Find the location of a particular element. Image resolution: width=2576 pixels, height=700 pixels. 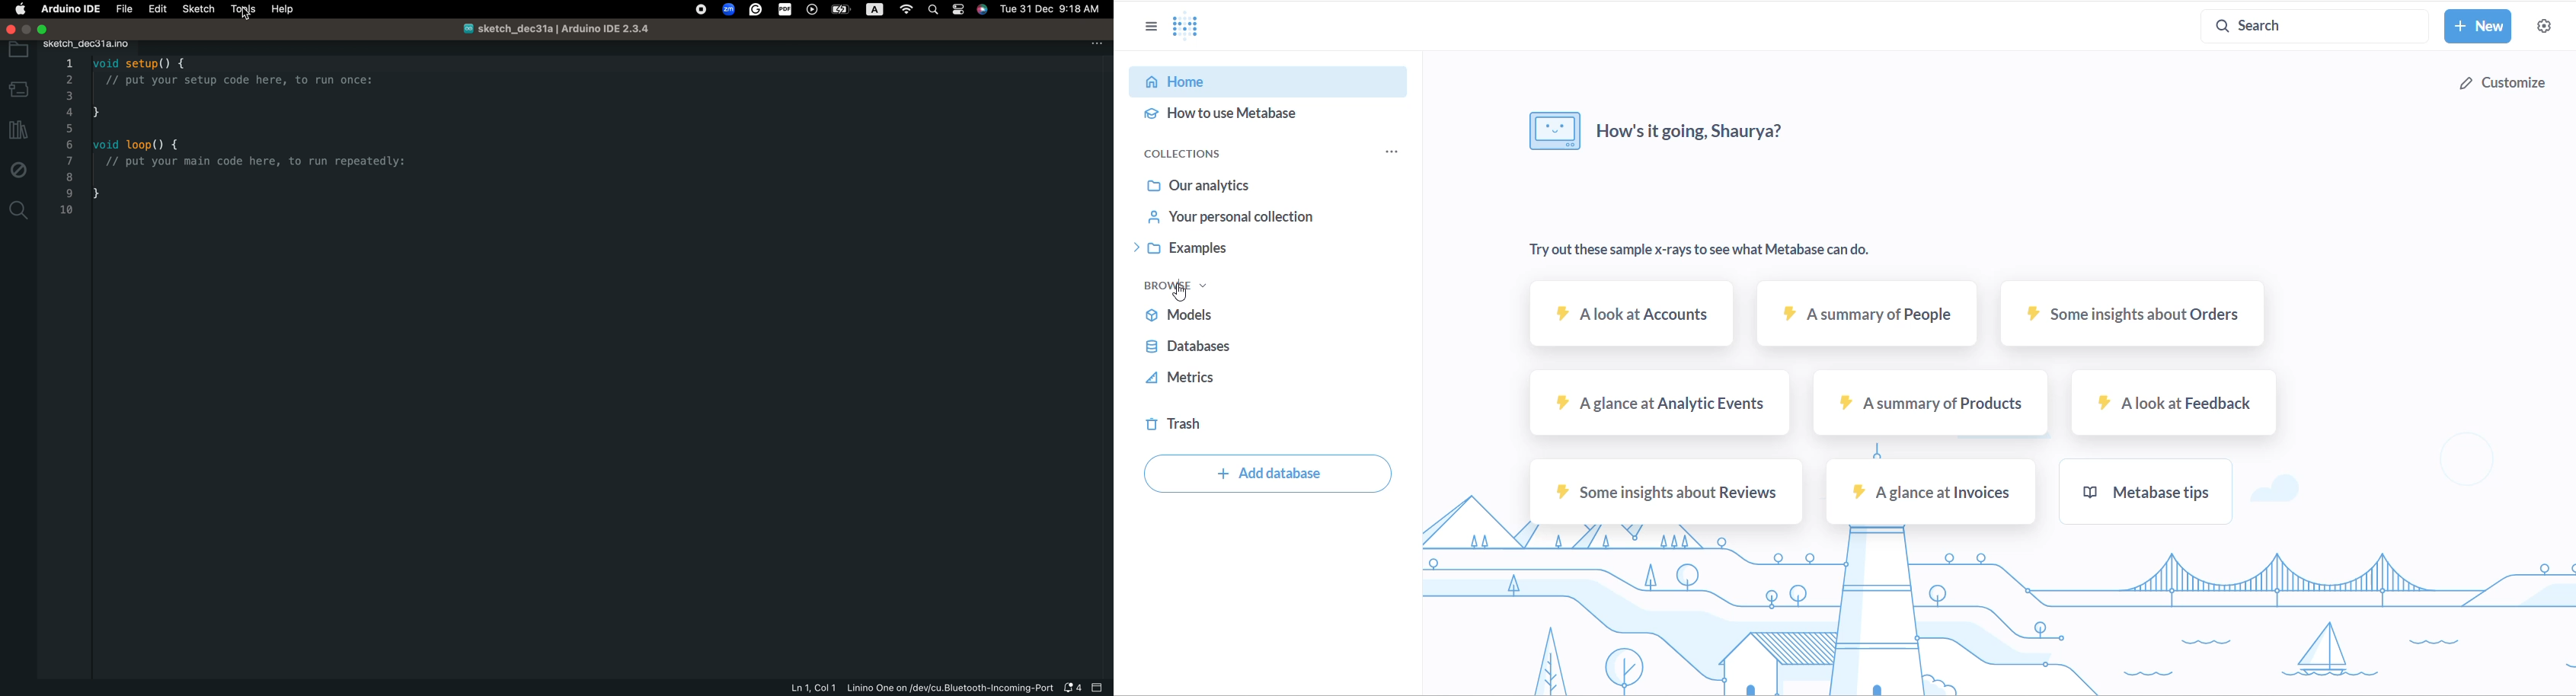

show/hide sidebar is located at coordinates (1149, 30).